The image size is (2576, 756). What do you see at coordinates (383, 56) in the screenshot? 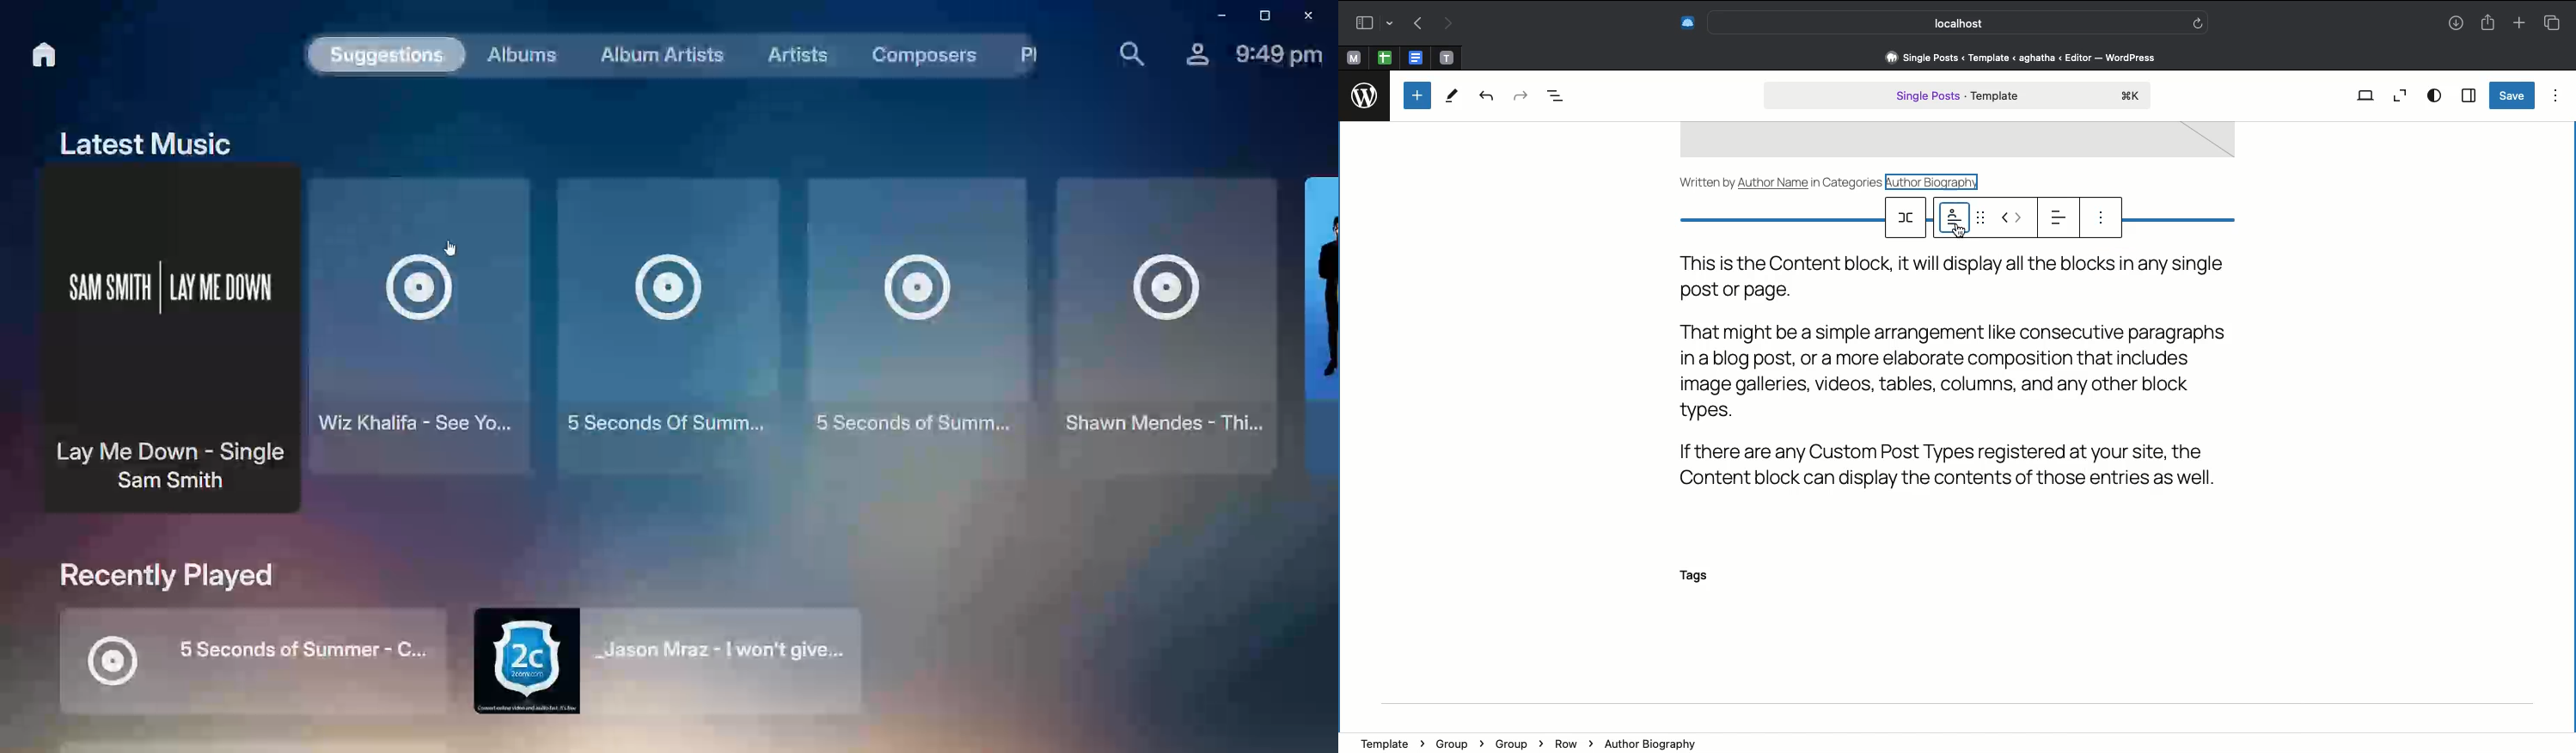
I see `Suggestions` at bounding box center [383, 56].